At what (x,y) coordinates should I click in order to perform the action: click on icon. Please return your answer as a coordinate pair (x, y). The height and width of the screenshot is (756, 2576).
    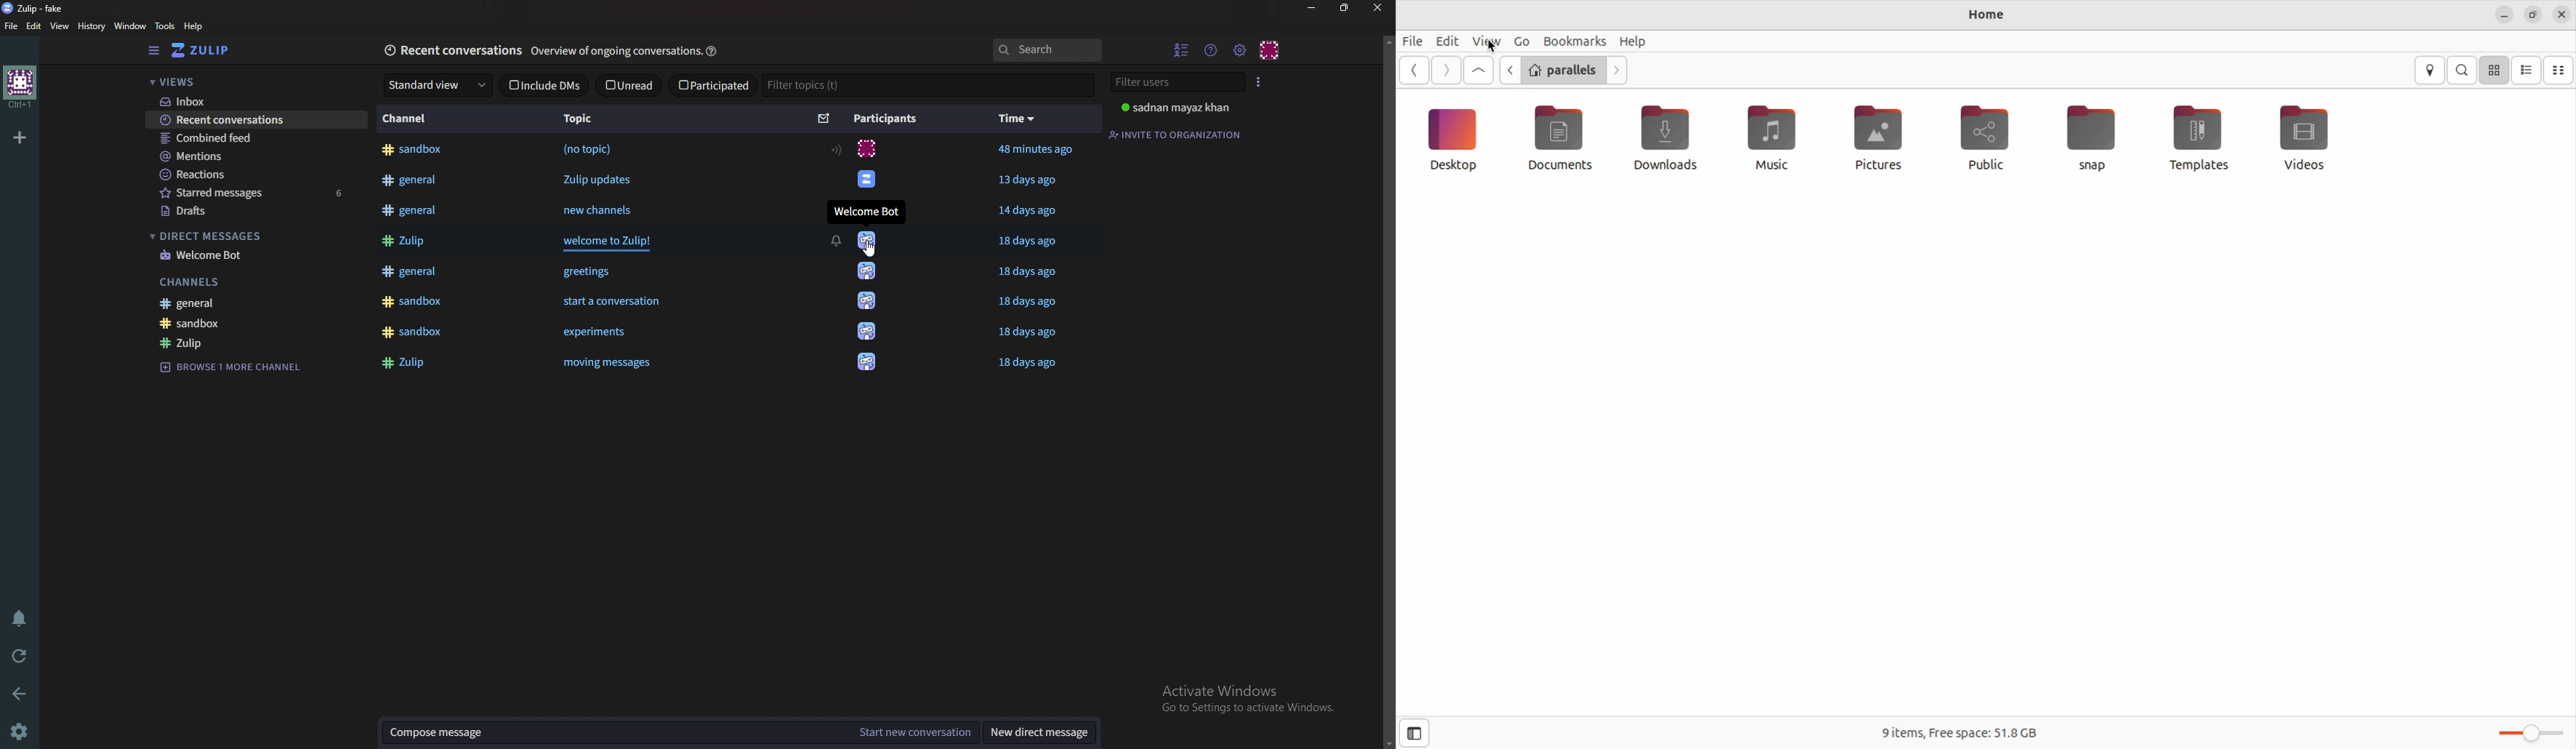
    Looking at the image, I should click on (865, 365).